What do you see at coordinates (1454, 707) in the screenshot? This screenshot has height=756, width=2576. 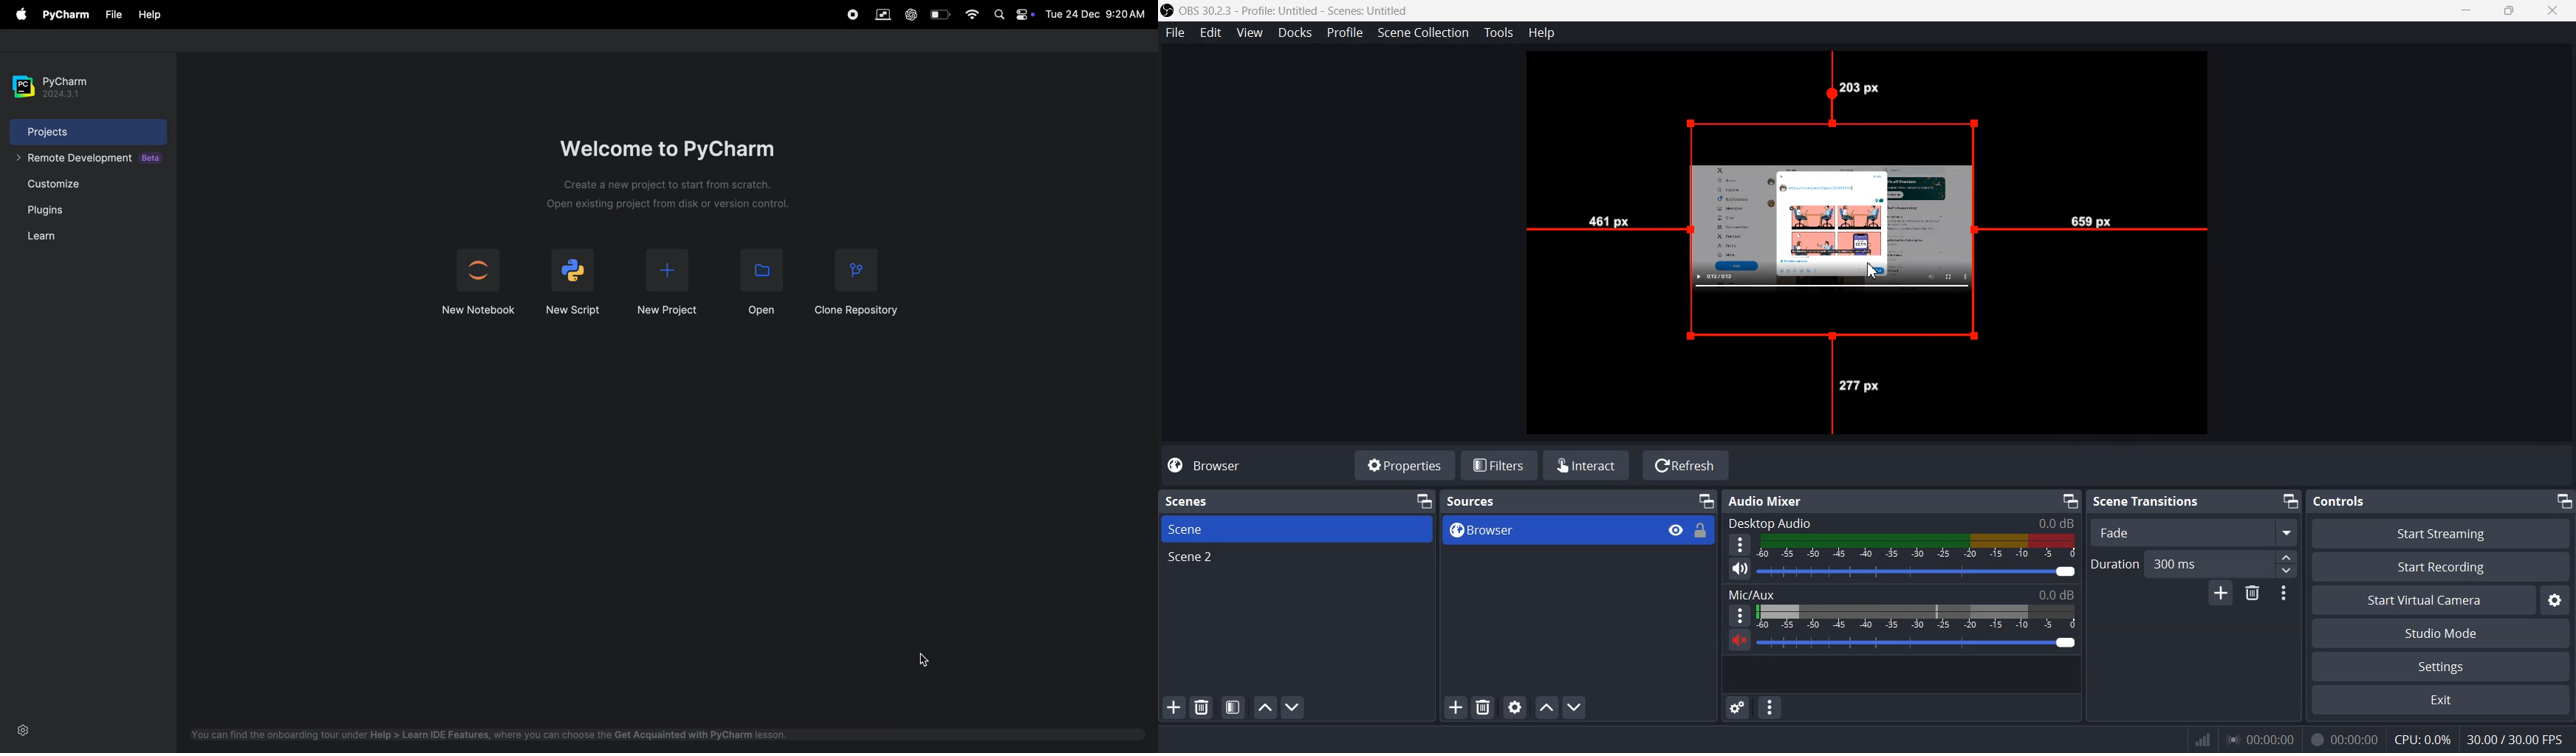 I see `Add Sources` at bounding box center [1454, 707].